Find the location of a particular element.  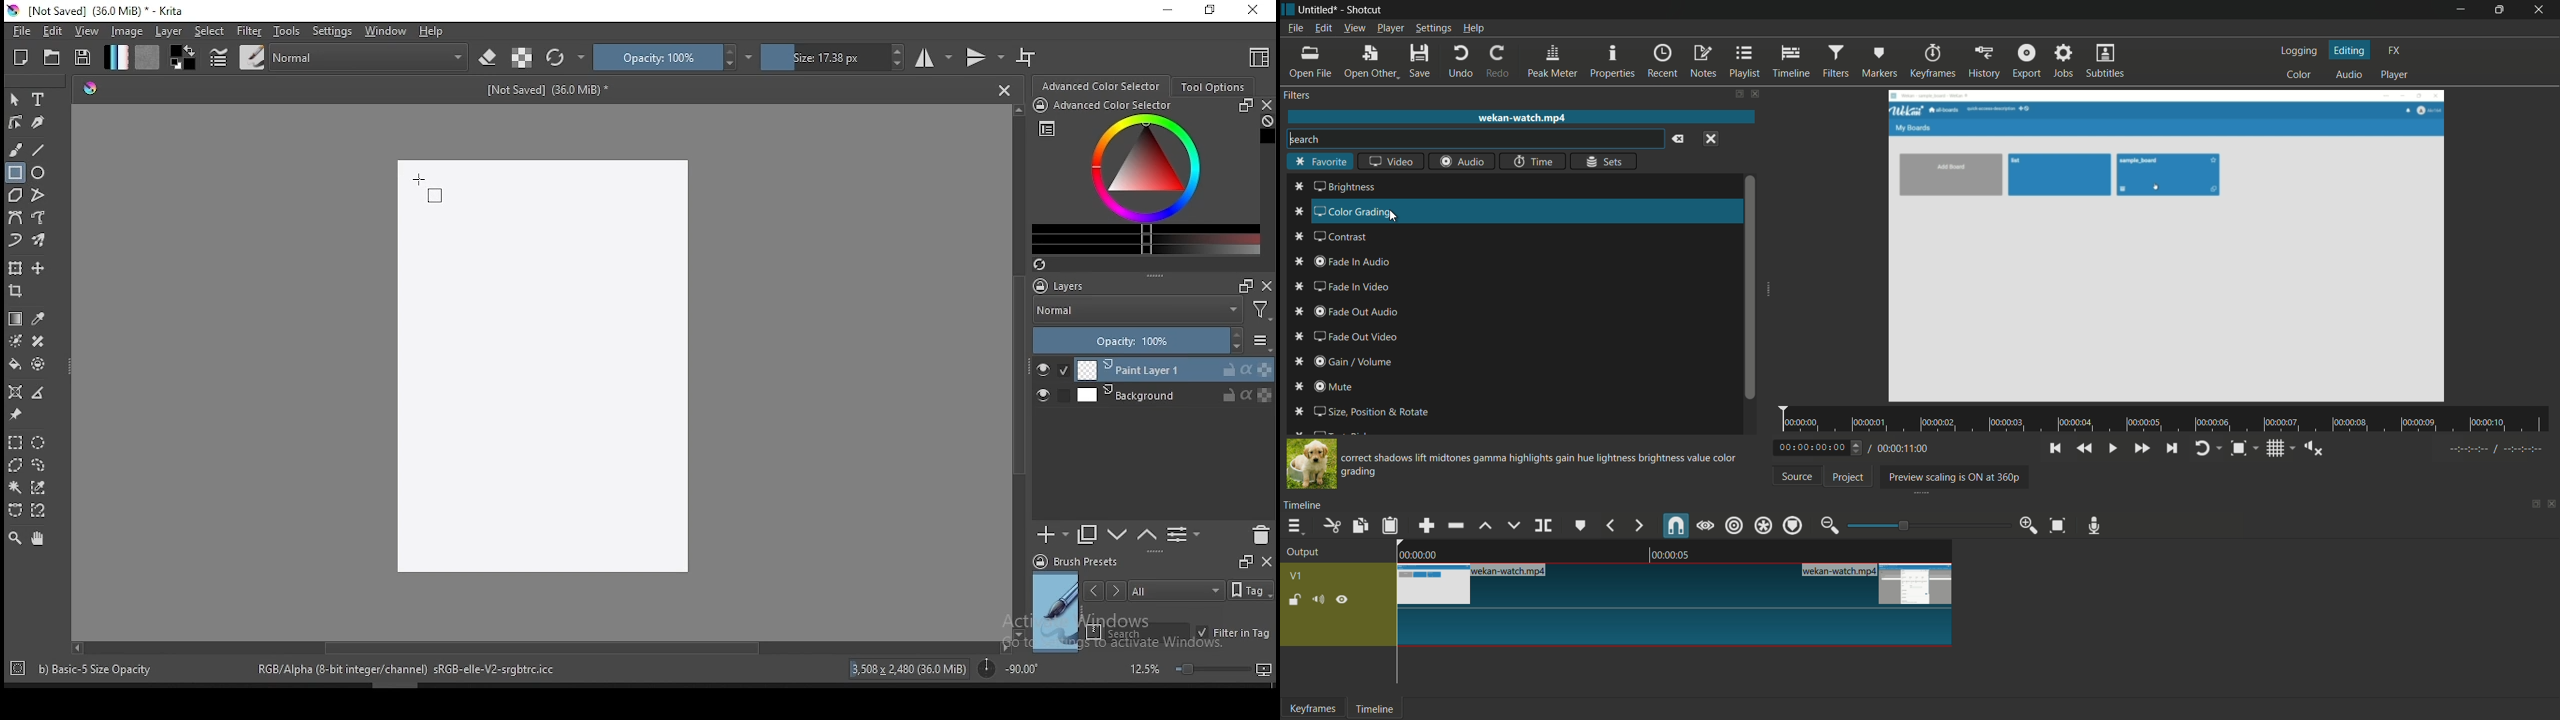

lift is located at coordinates (1485, 525).